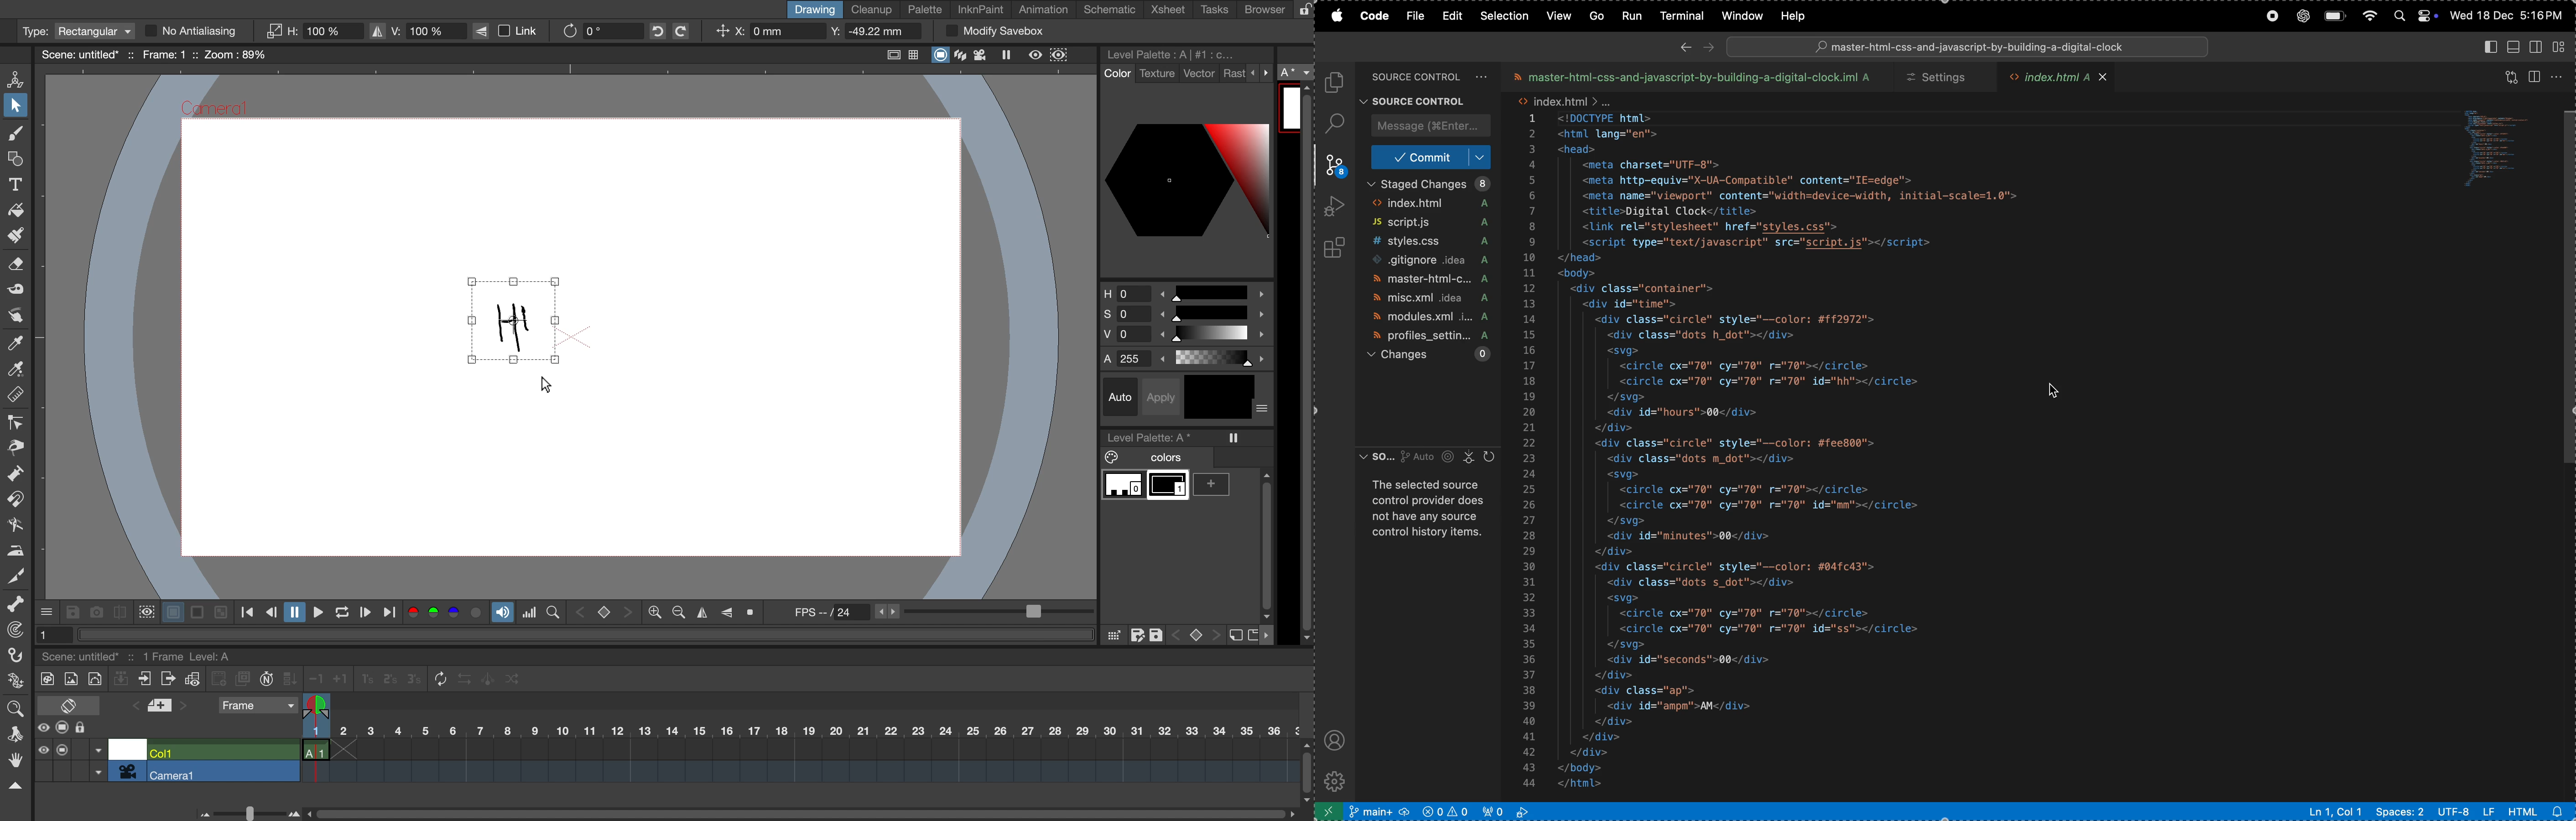  What do you see at coordinates (1672, 211) in the screenshot?
I see `<title>Digital Clock</title>` at bounding box center [1672, 211].